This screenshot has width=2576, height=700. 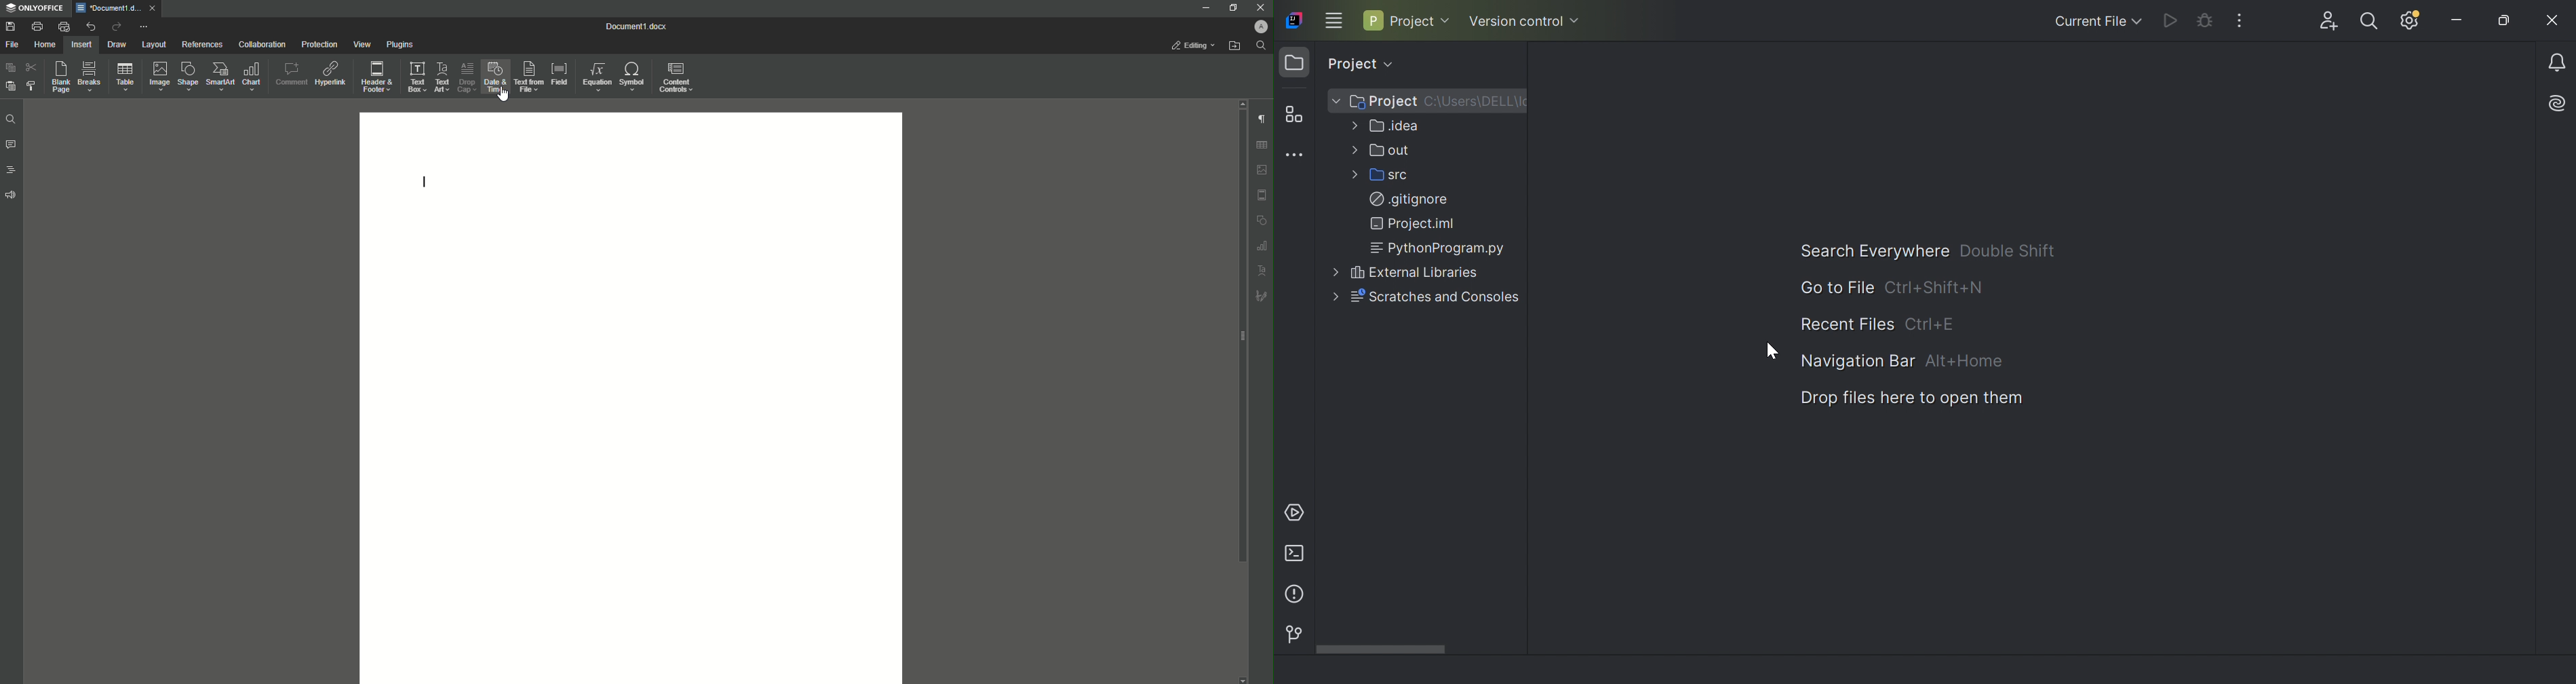 I want to click on SmartArt, so click(x=218, y=77).